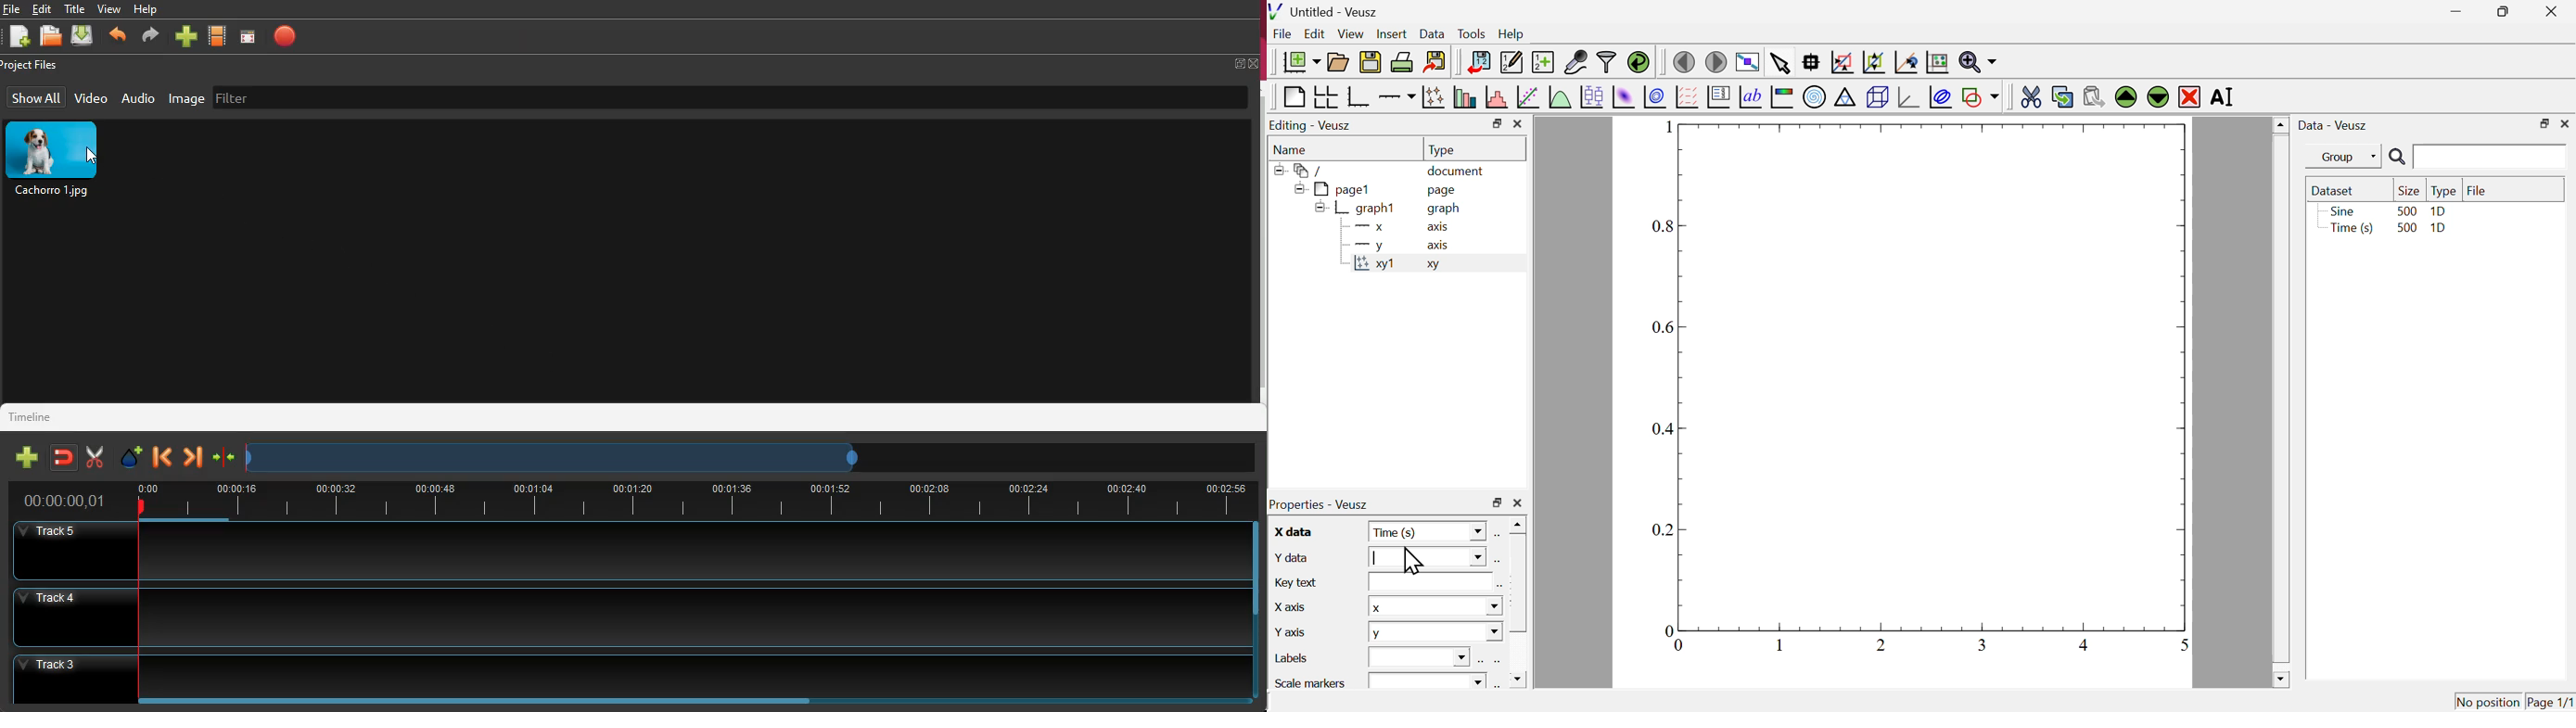 This screenshot has height=728, width=2576. Describe the element at coordinates (2095, 95) in the screenshot. I see `paste widget from the clipboard` at that location.